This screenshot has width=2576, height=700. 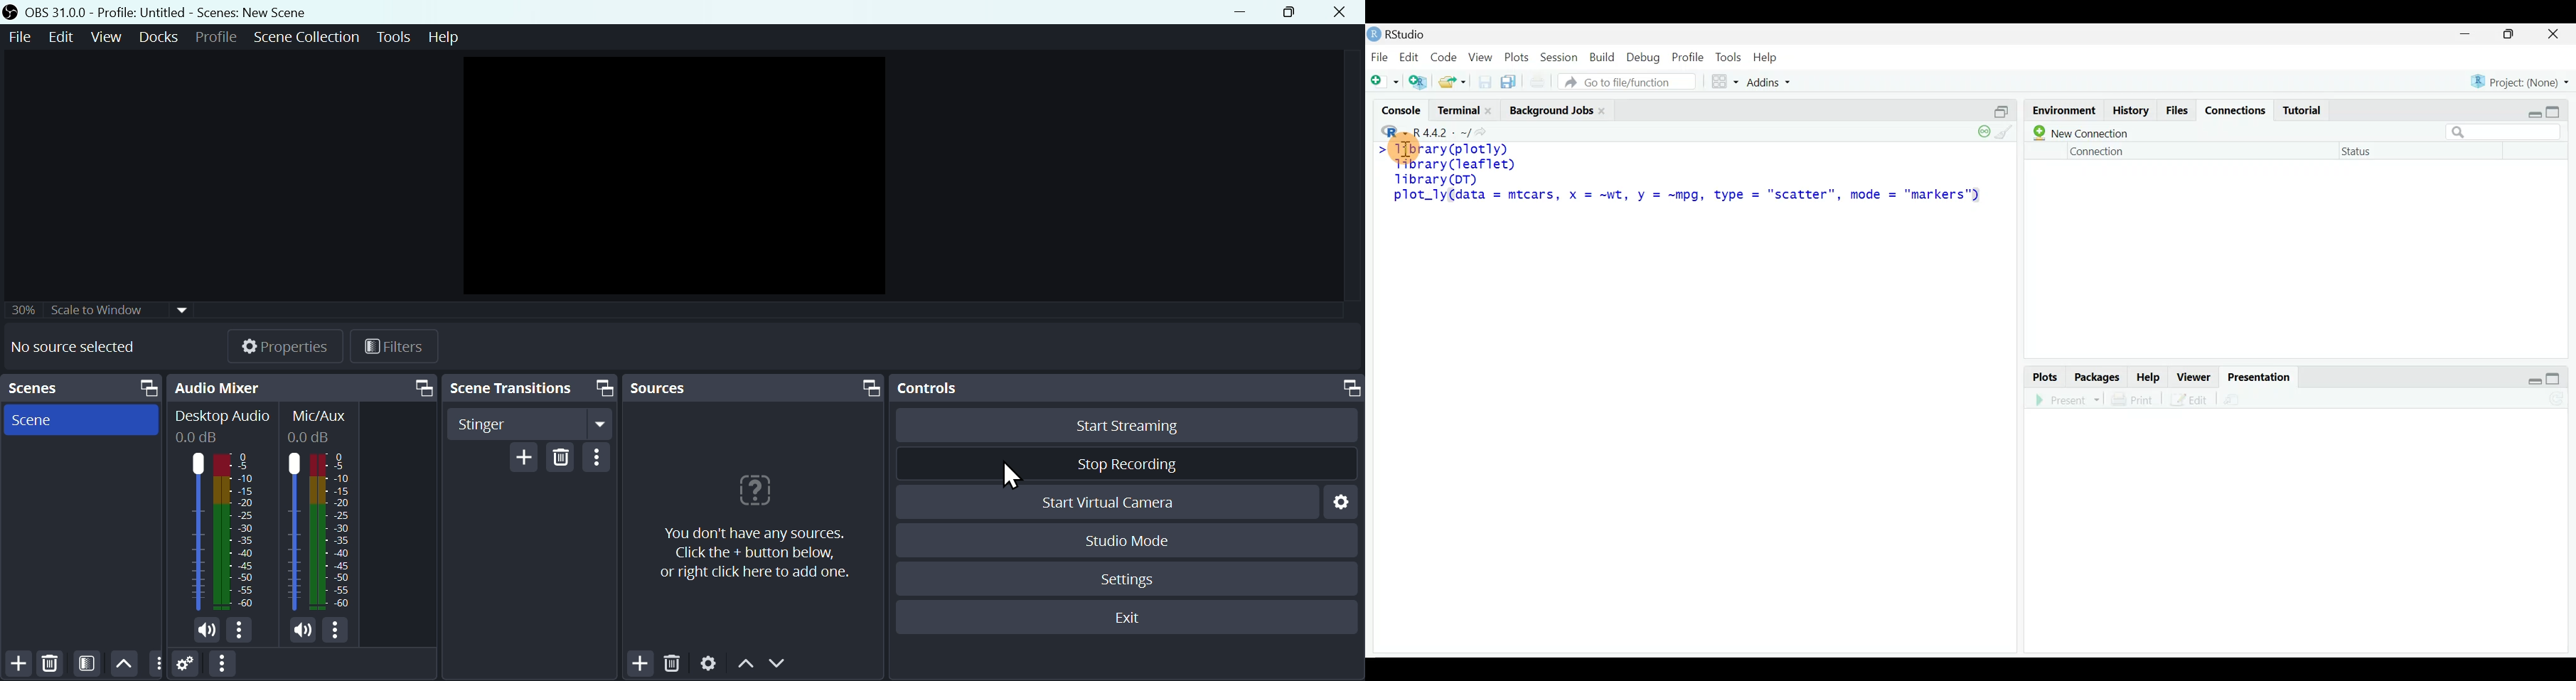 What do you see at coordinates (299, 631) in the screenshot?
I see `speaker` at bounding box center [299, 631].